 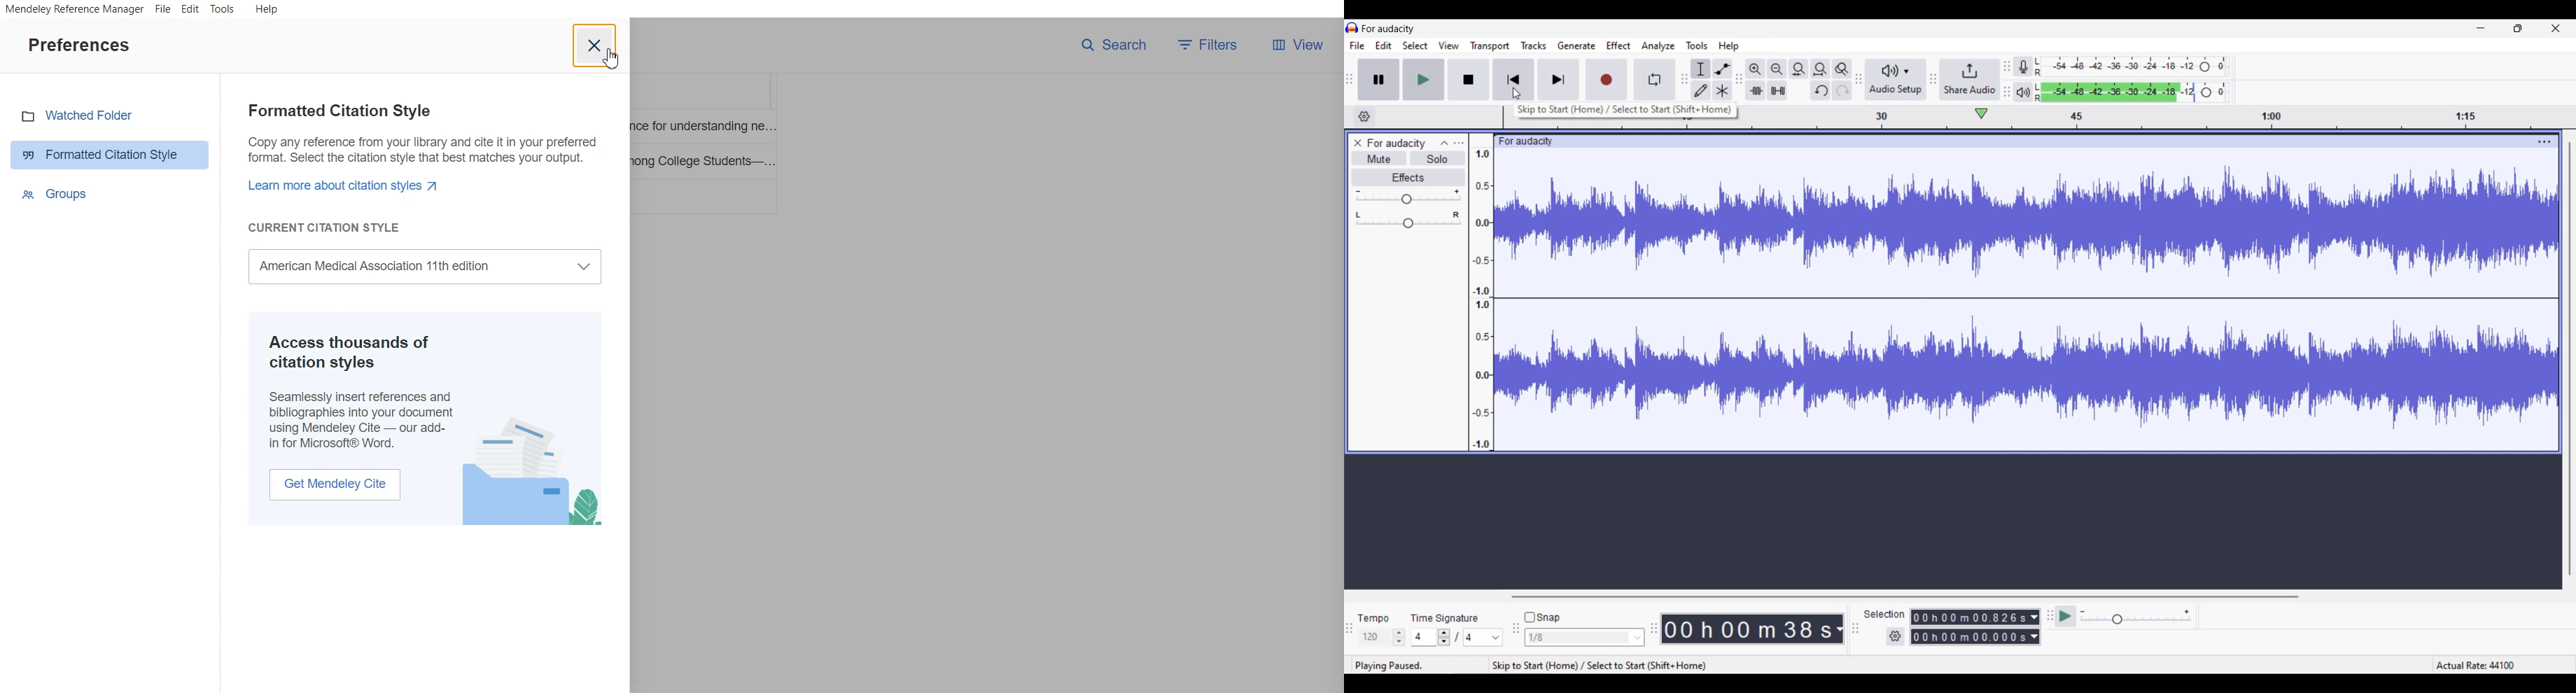 What do you see at coordinates (111, 154) in the screenshot?
I see `Formatted caption Style` at bounding box center [111, 154].